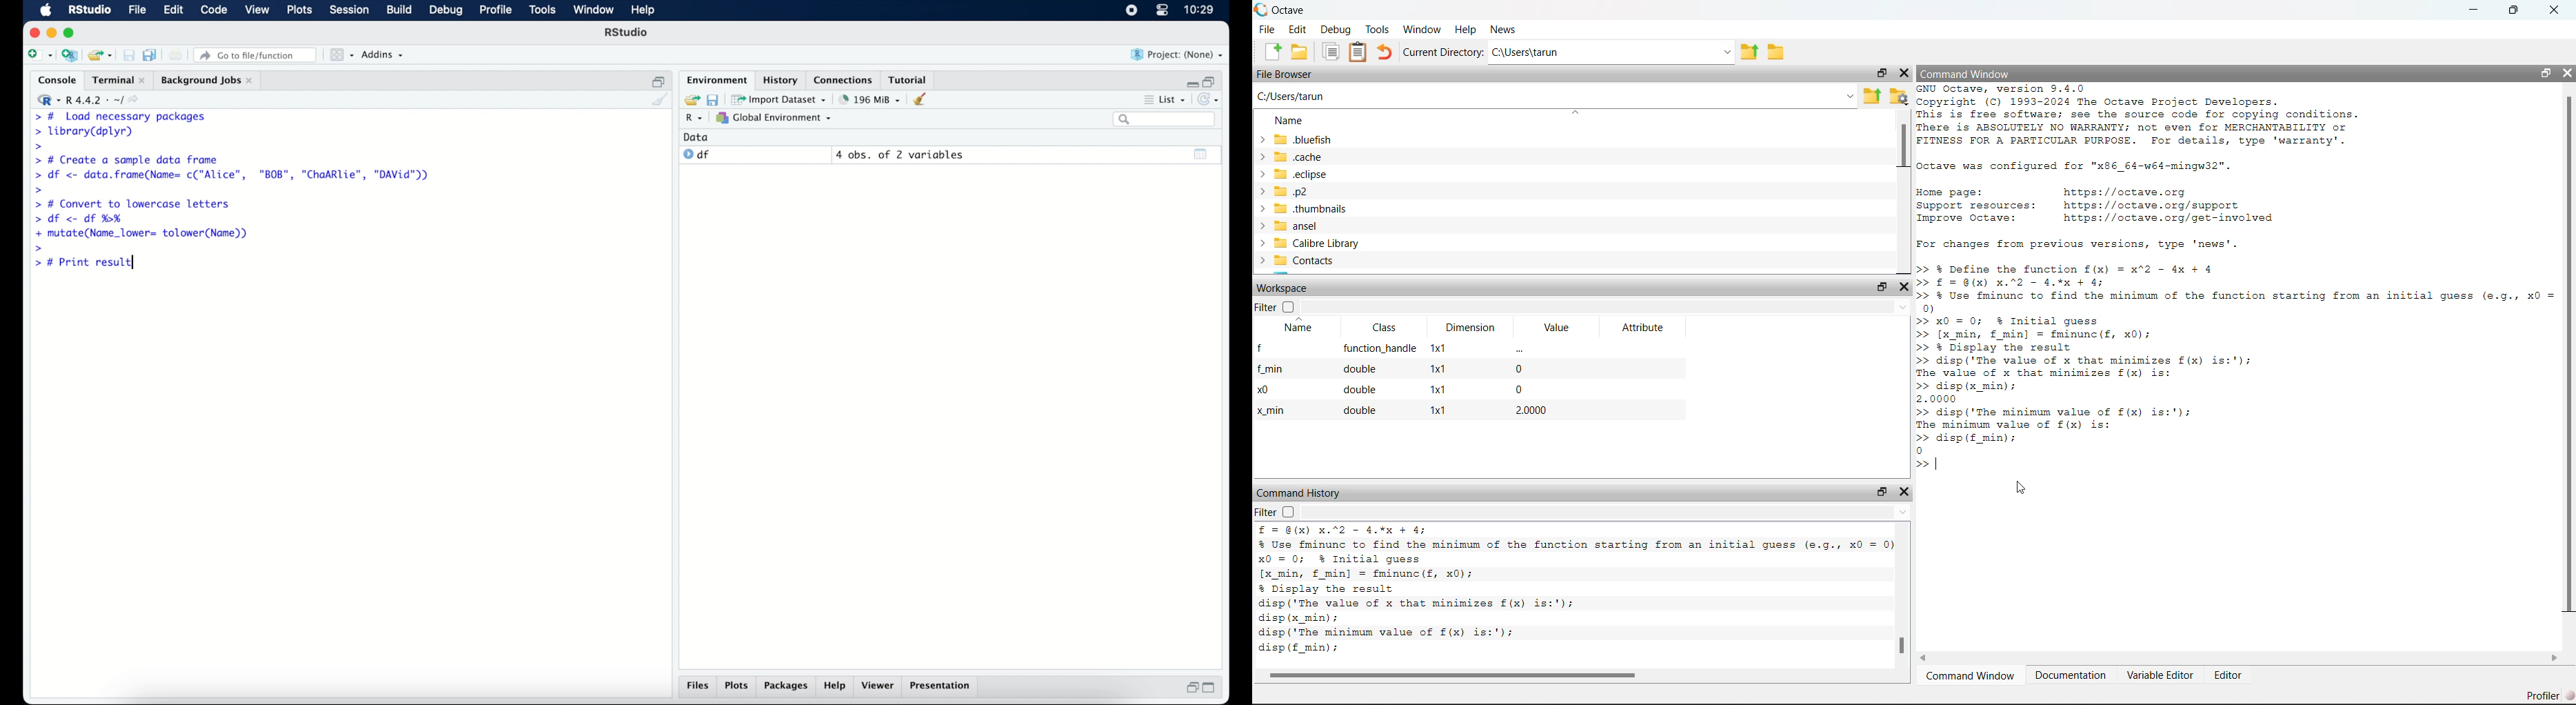  I want to click on clear console, so click(663, 101).